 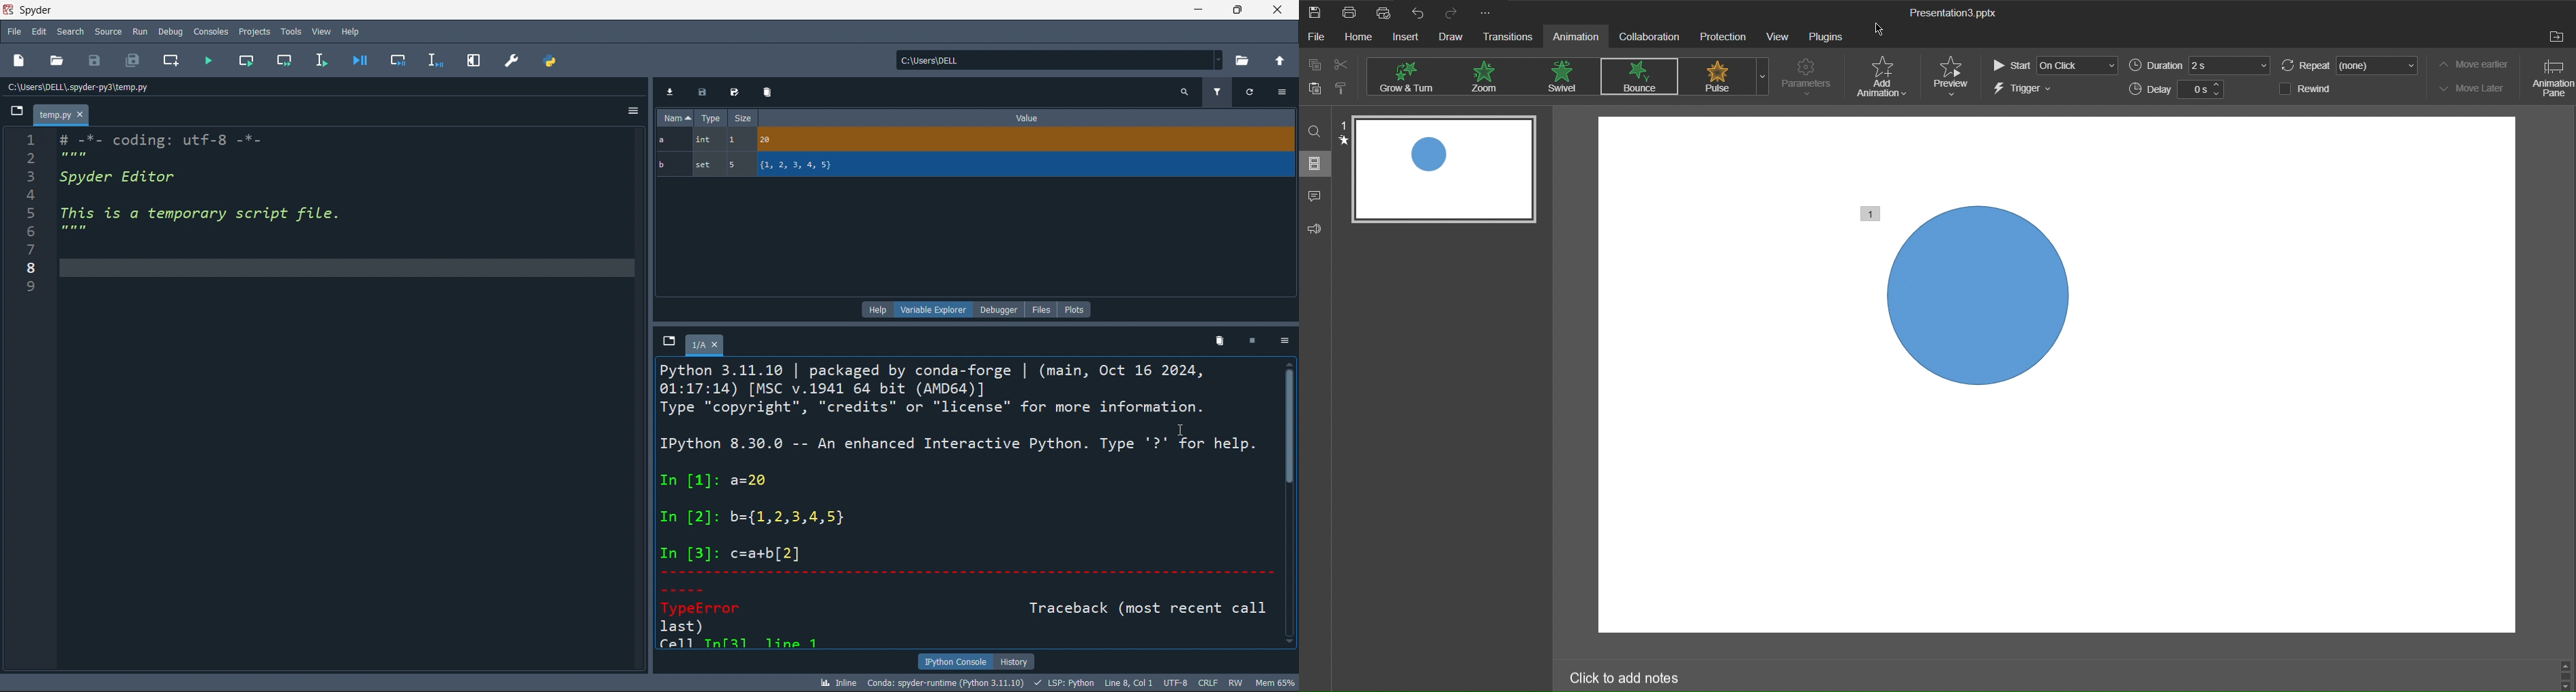 I want to click on Trigger, so click(x=2025, y=91).